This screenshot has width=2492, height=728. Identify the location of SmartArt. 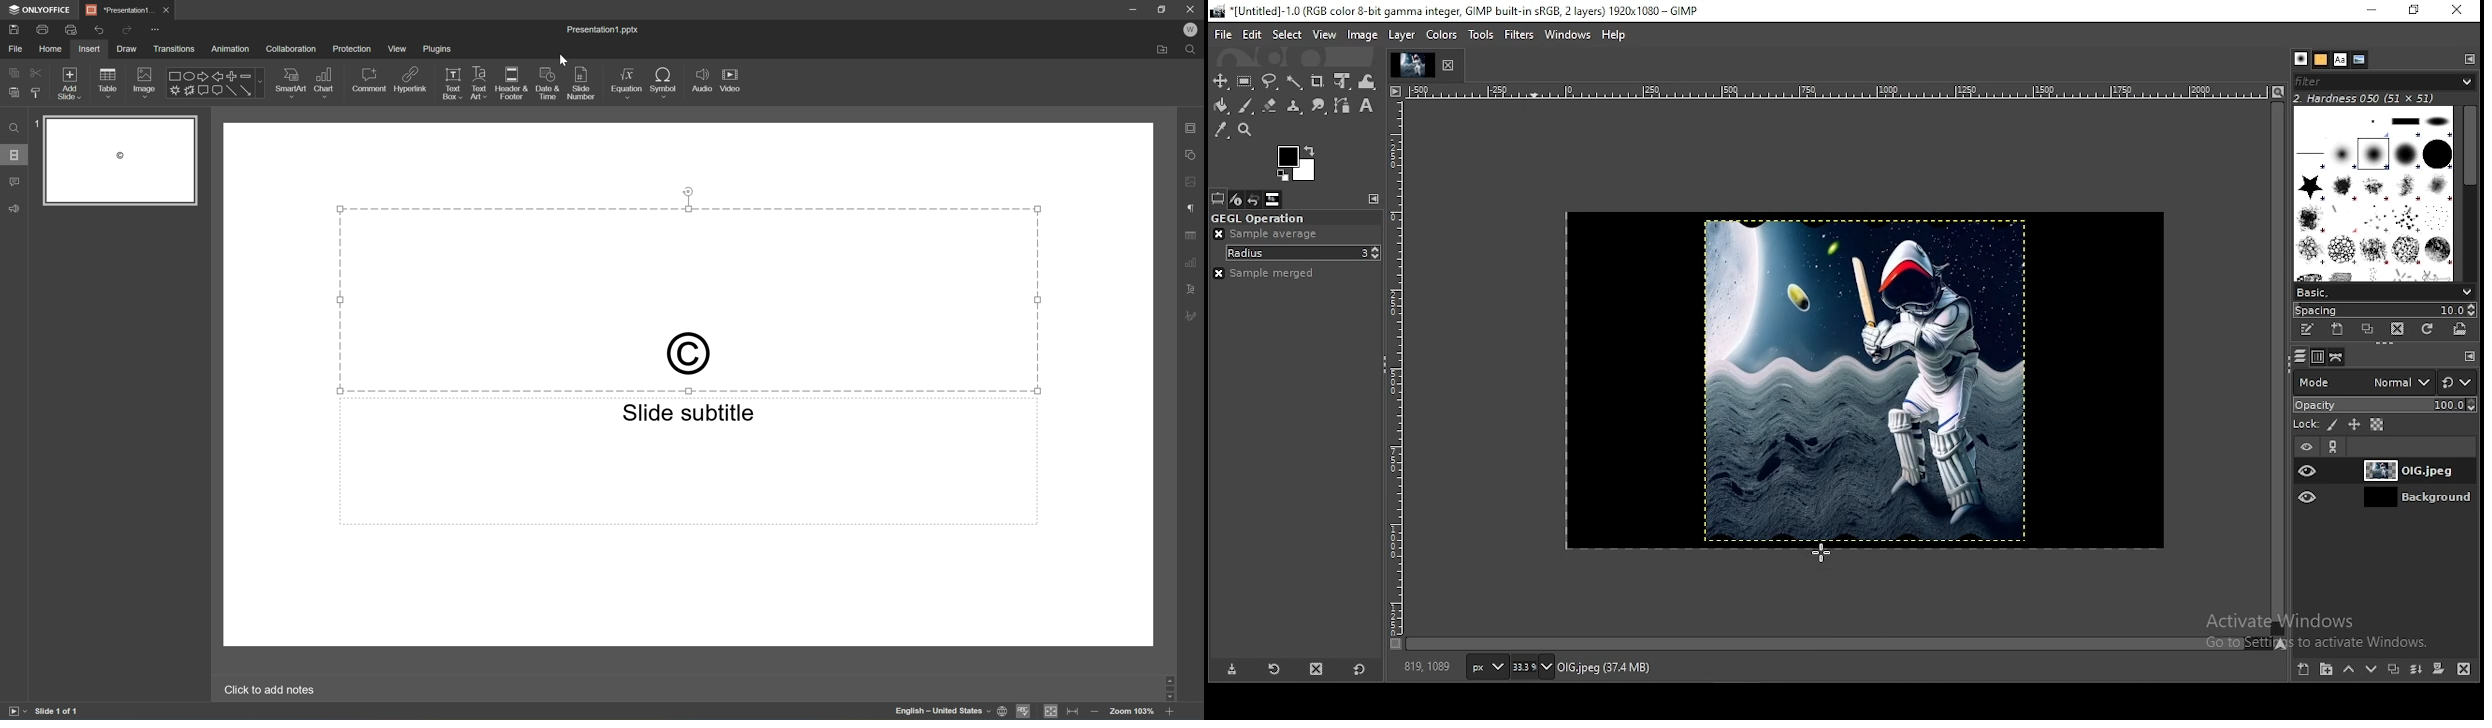
(293, 82).